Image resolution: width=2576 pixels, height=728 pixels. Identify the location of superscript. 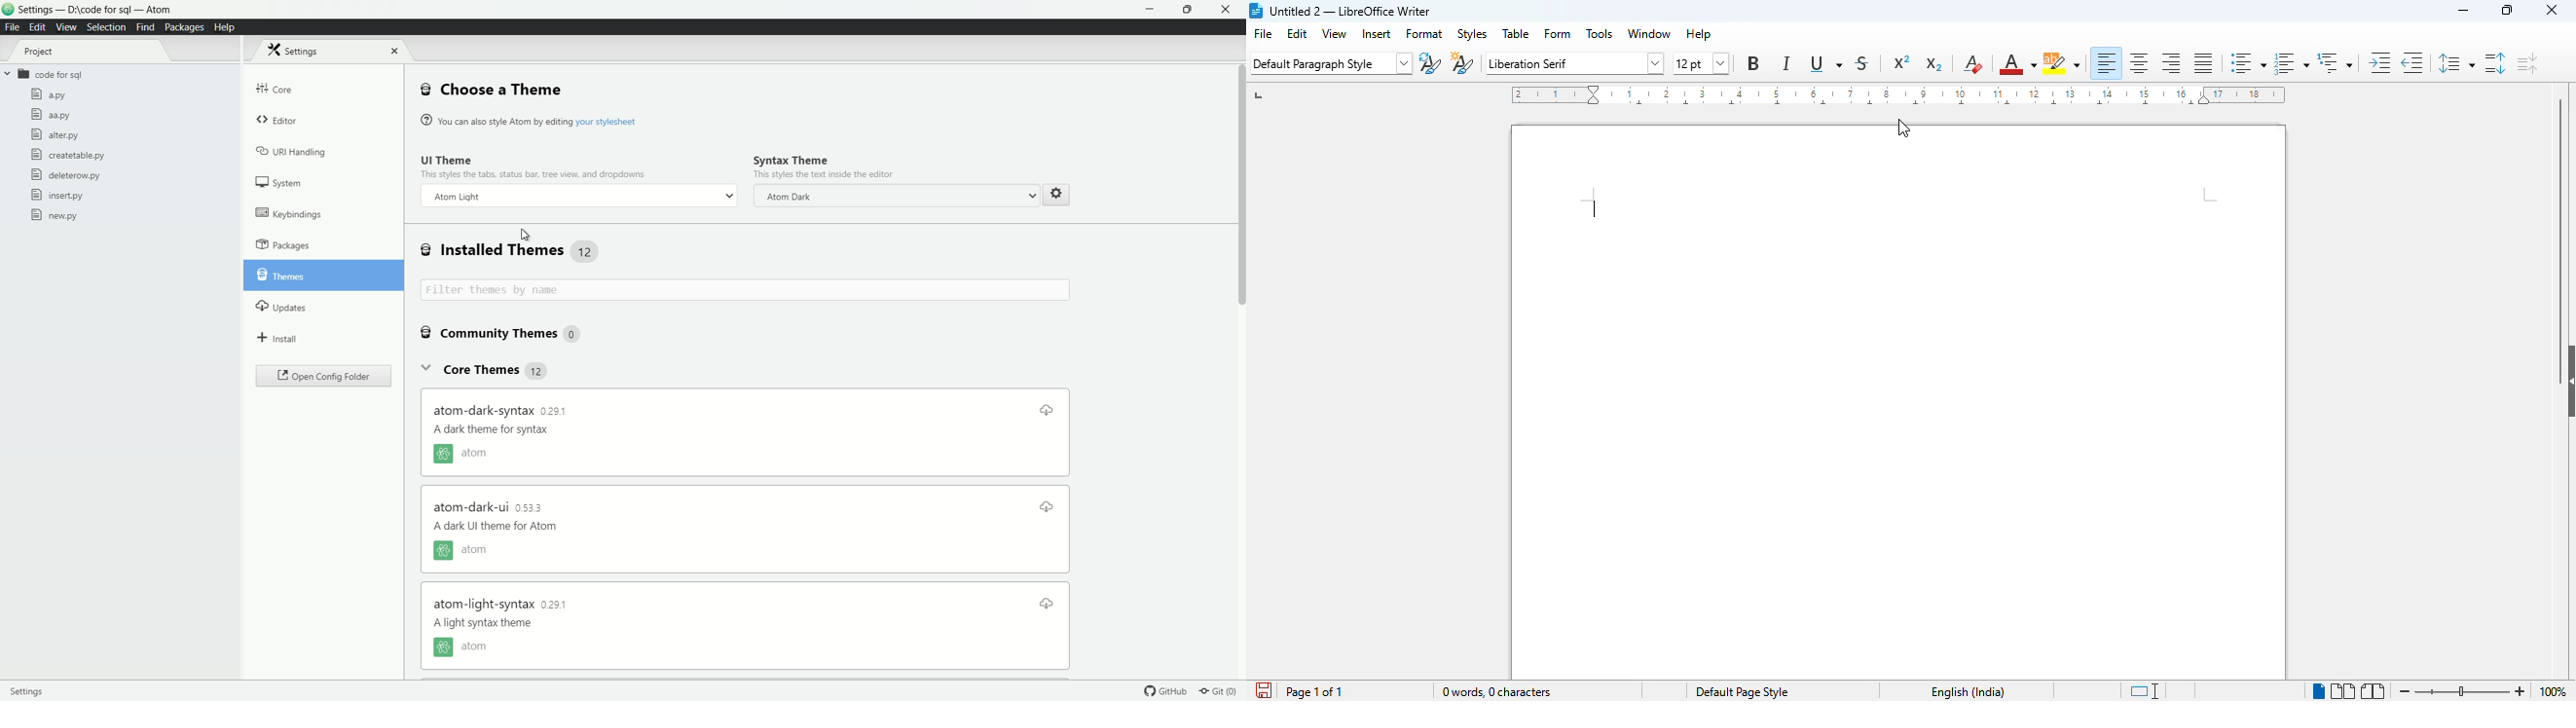
(1901, 60).